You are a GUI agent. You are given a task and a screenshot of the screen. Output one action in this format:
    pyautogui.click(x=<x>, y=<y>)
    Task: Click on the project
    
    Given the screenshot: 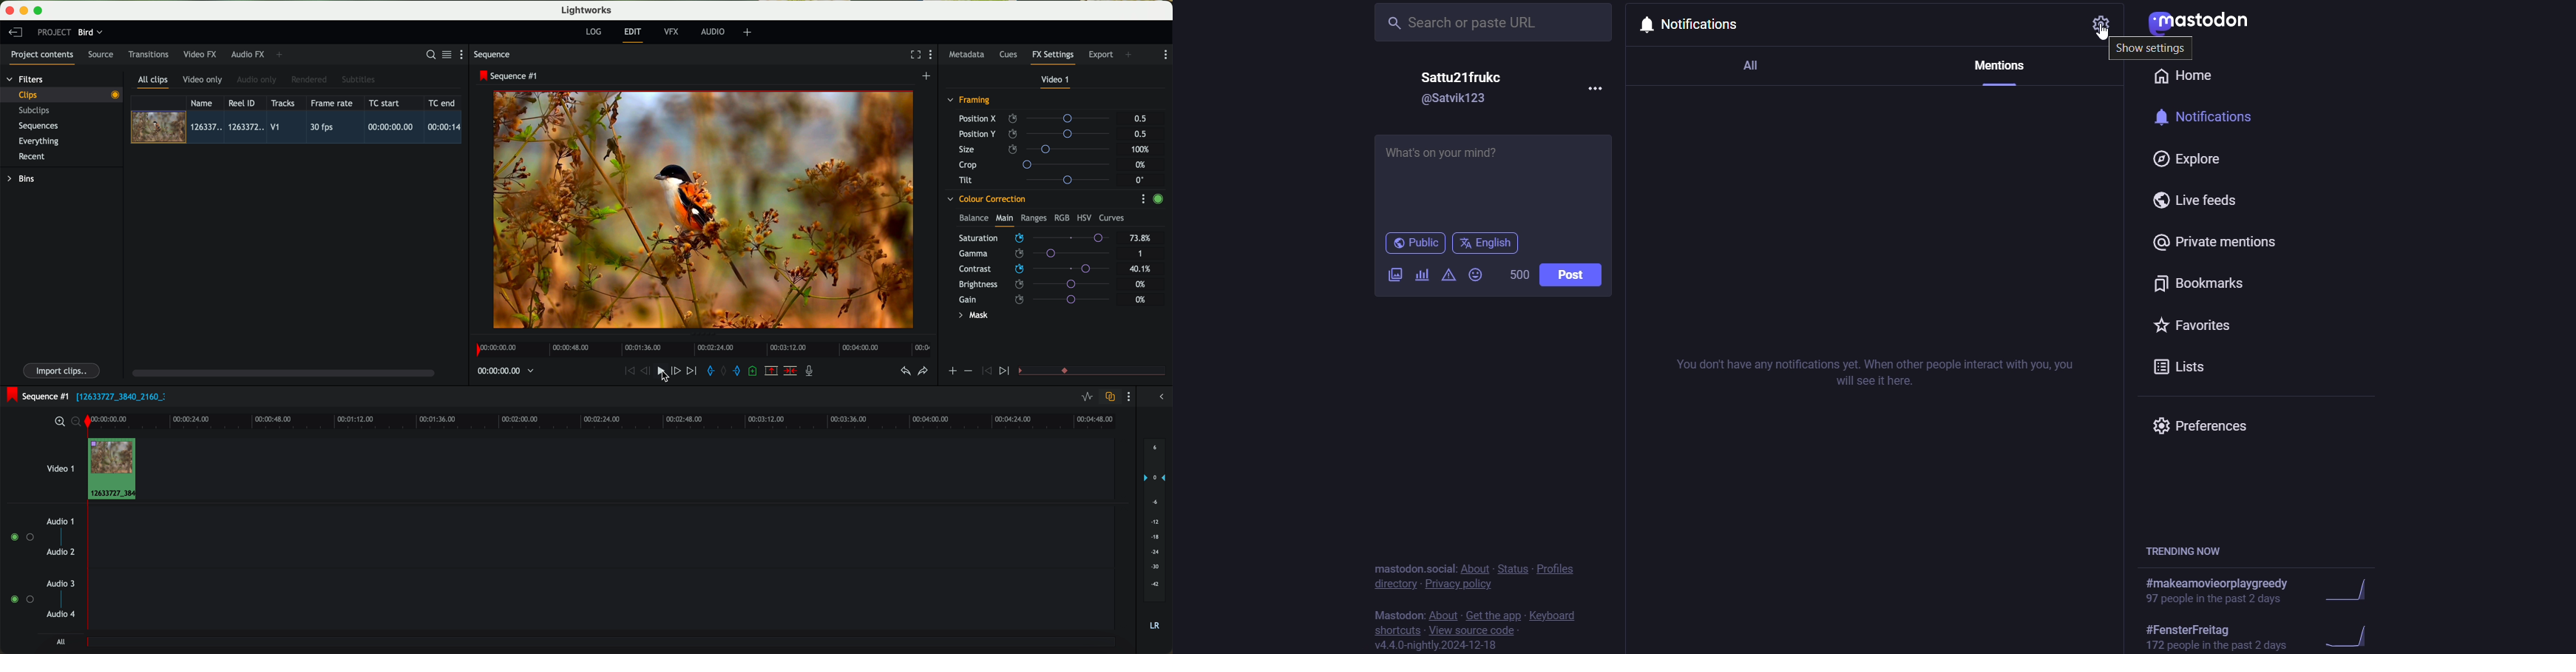 What is the action you would take?
    pyautogui.click(x=54, y=32)
    